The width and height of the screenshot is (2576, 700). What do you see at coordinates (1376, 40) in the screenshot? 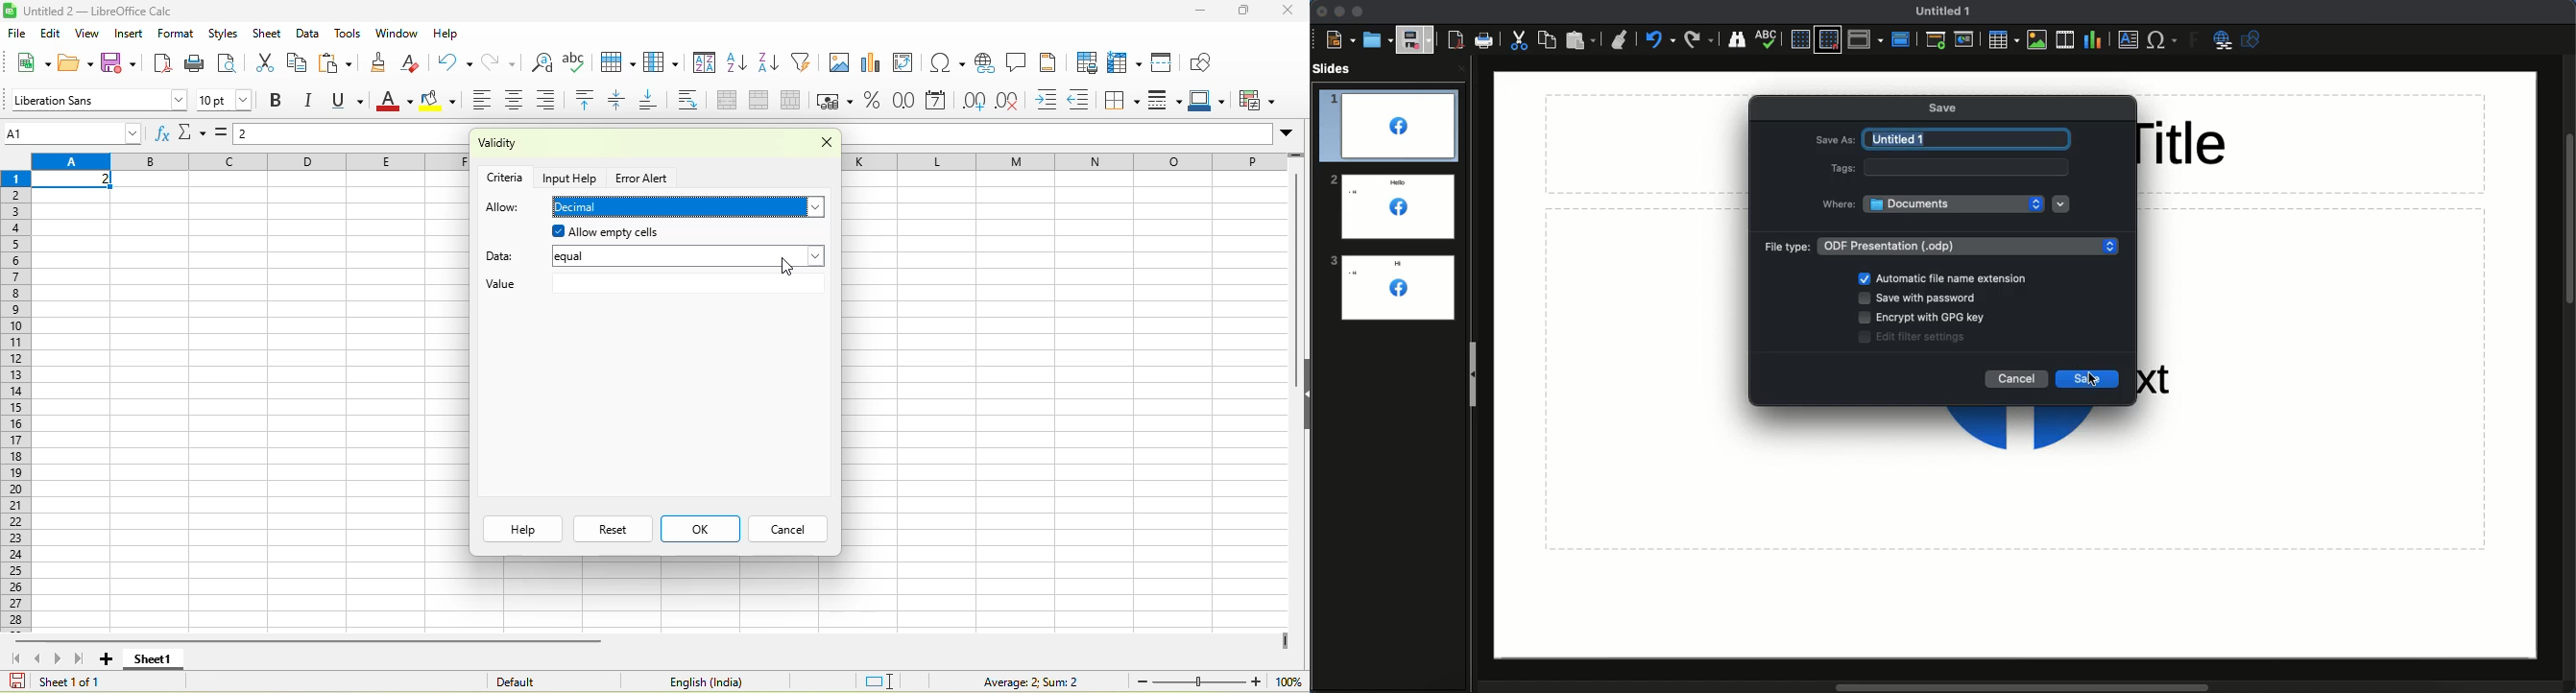
I see `Open` at bounding box center [1376, 40].